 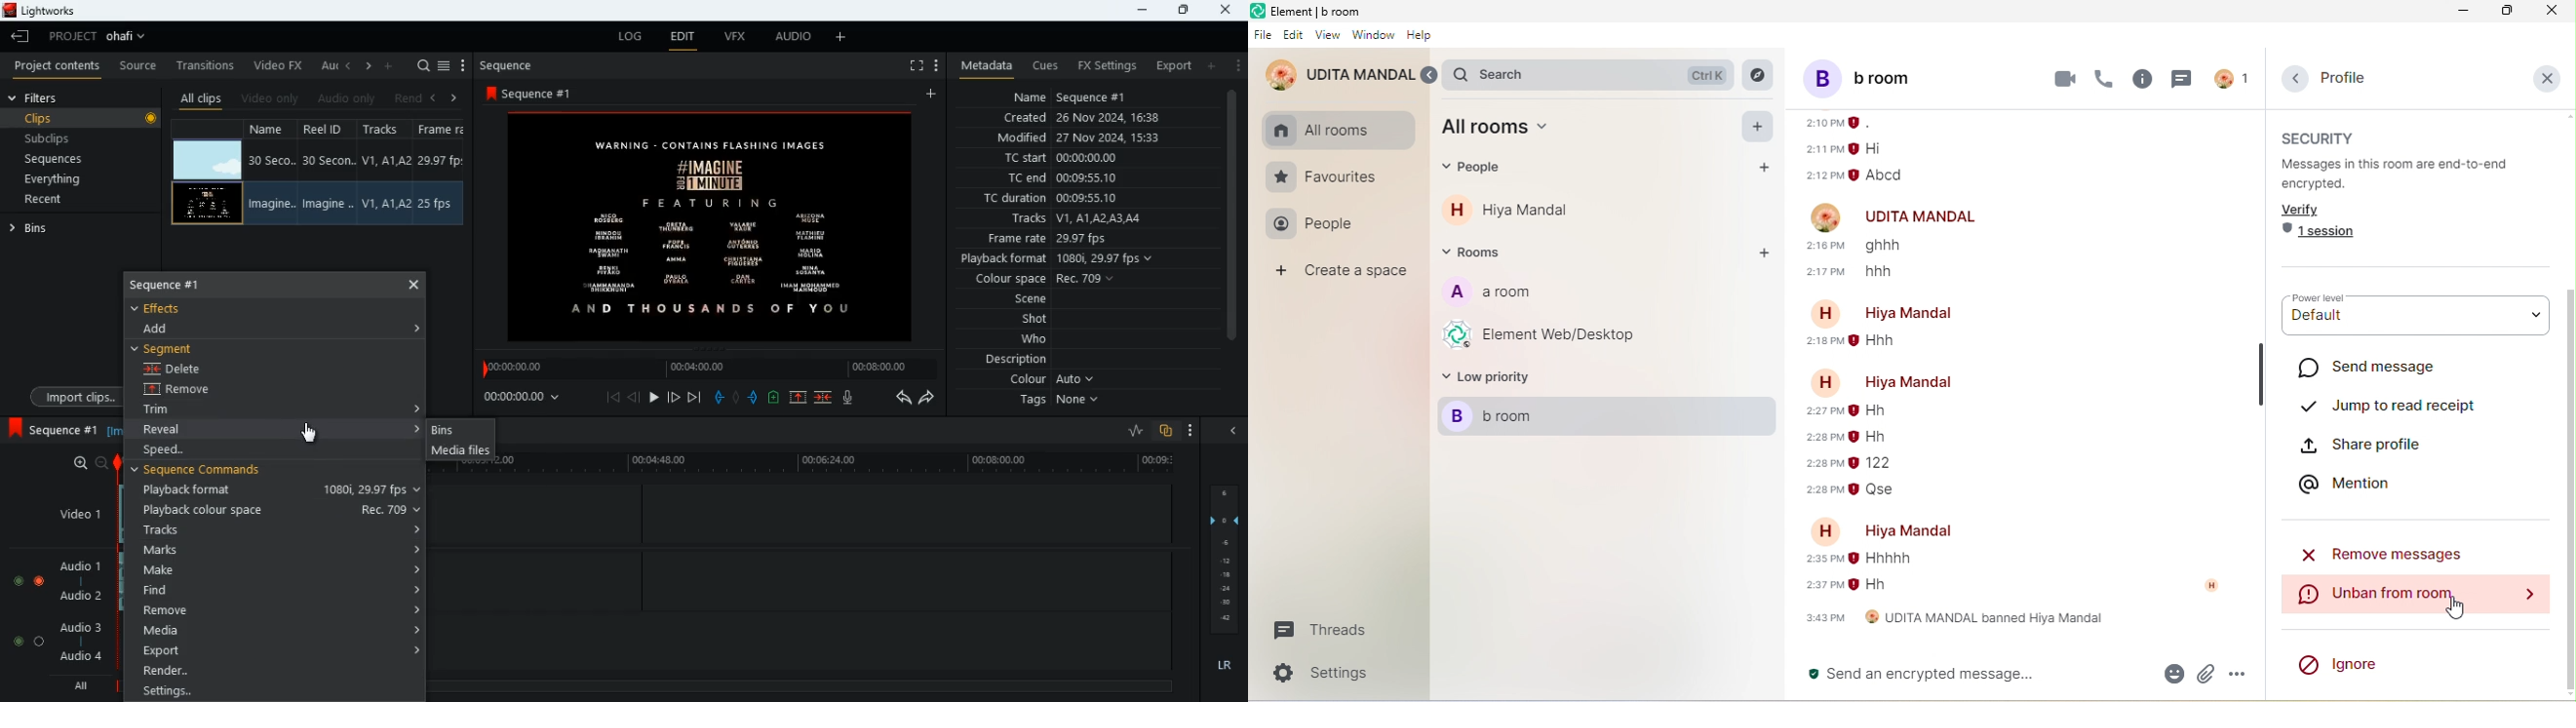 I want to click on older message from udita mandal, so click(x=1869, y=262).